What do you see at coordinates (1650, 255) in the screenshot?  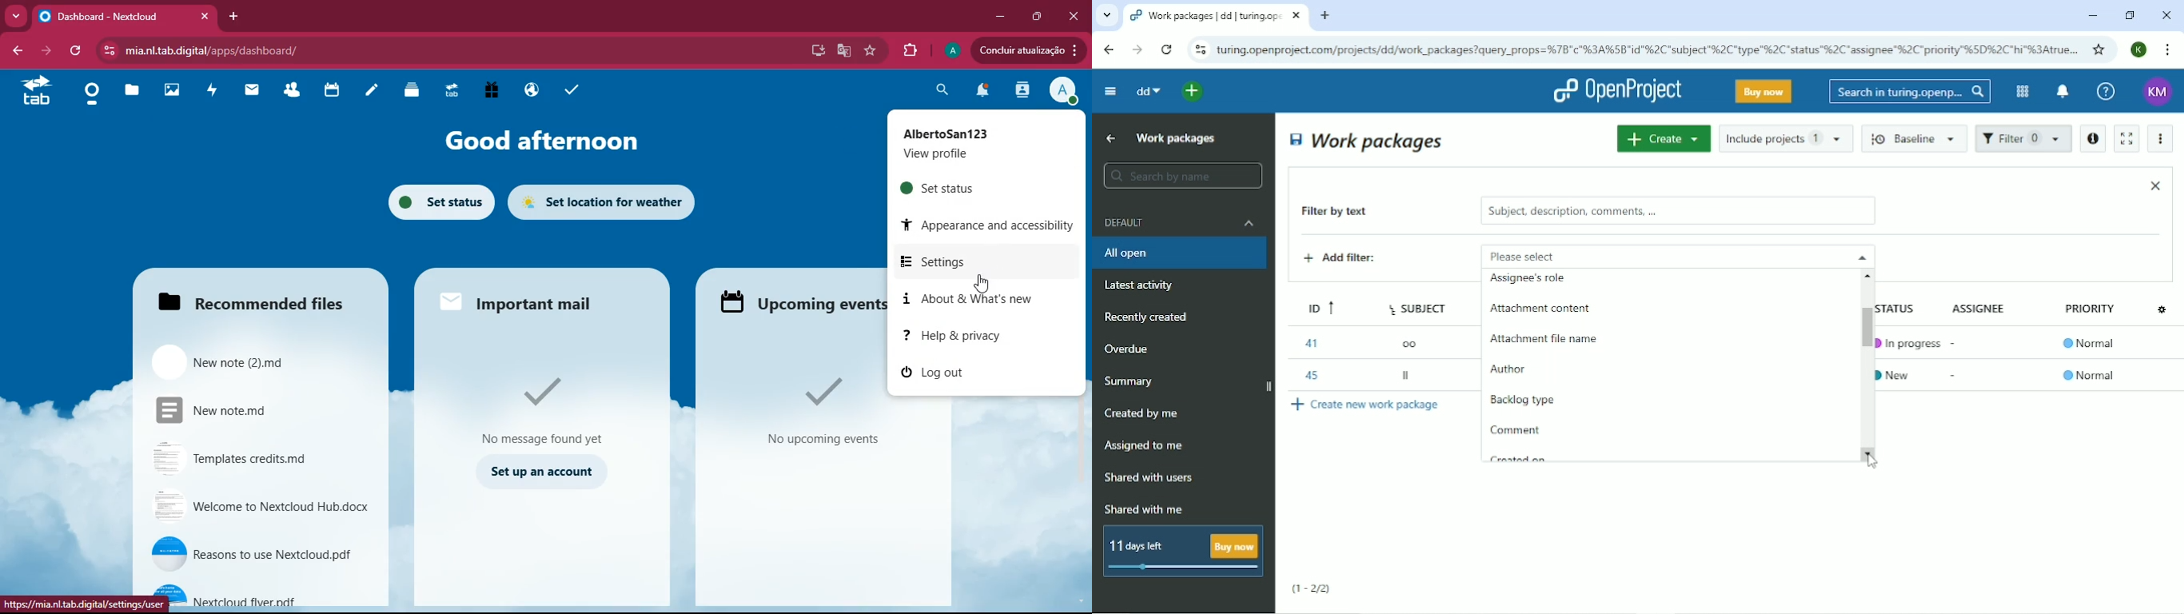 I see `Please select` at bounding box center [1650, 255].